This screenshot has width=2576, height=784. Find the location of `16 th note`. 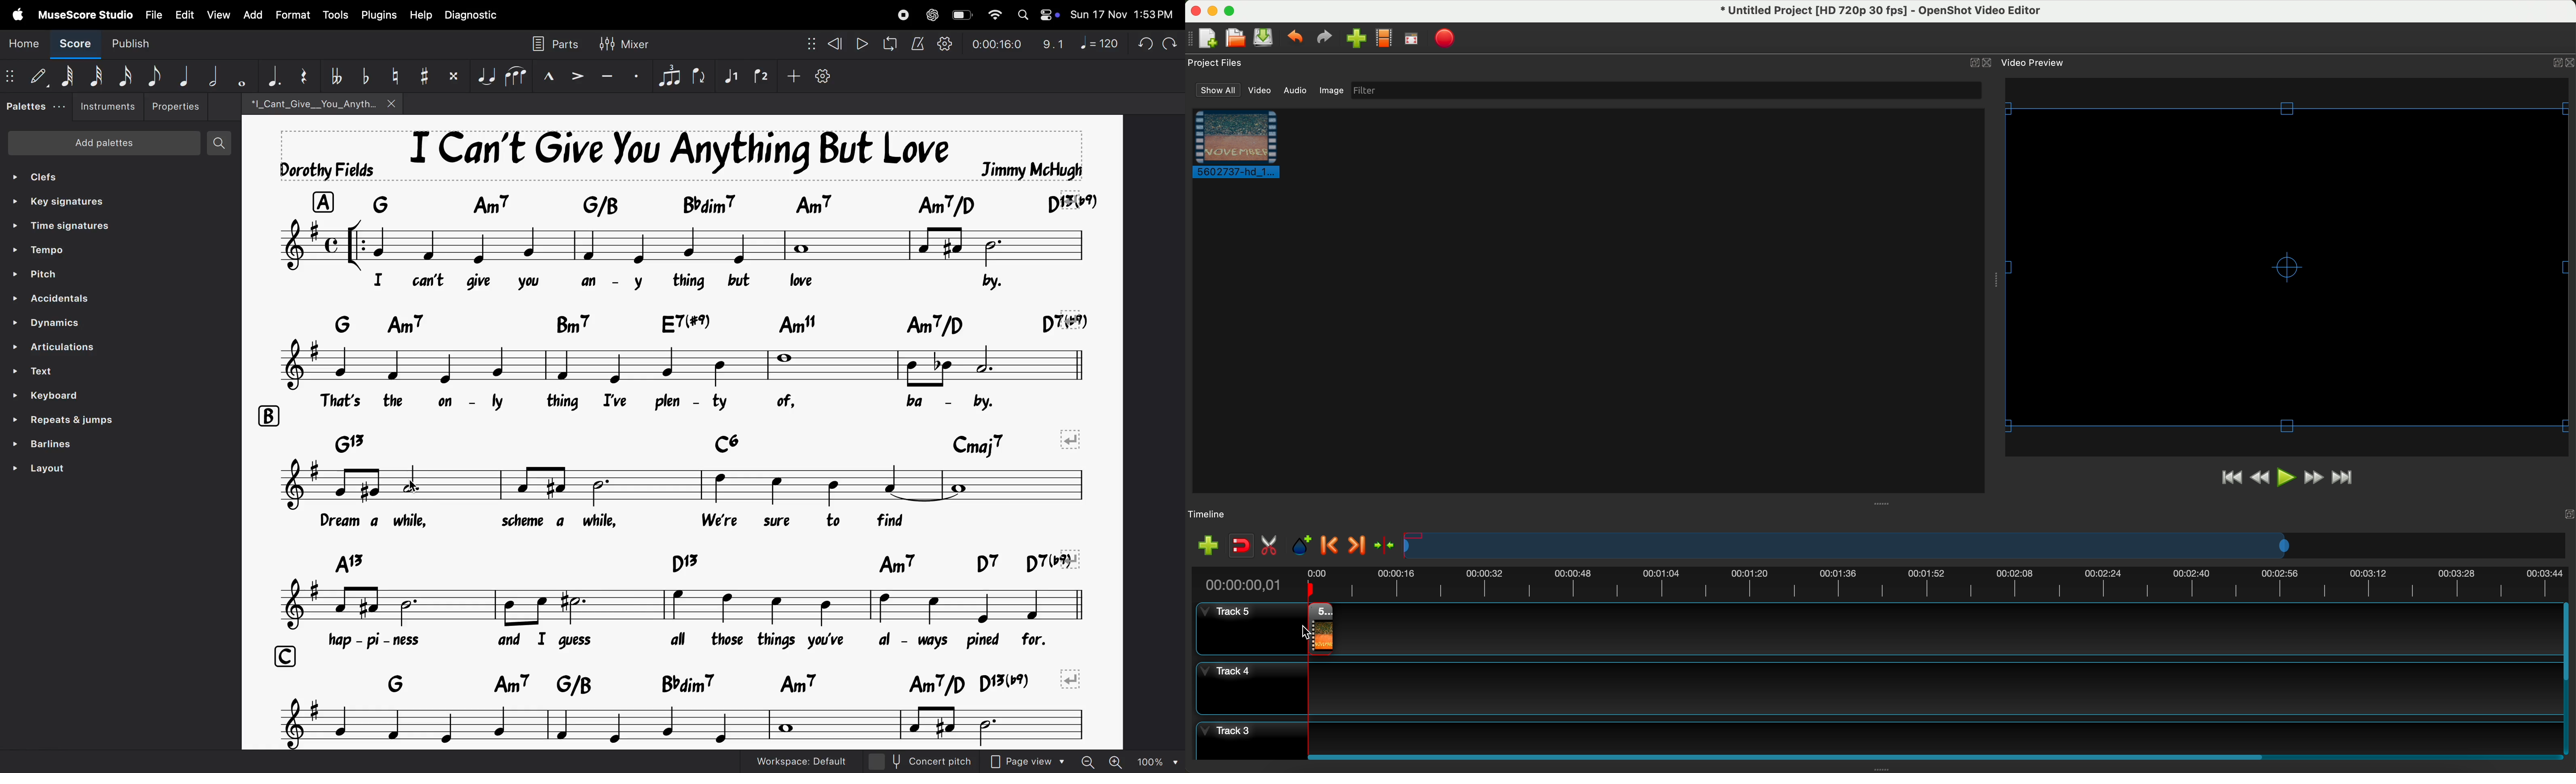

16 th note is located at coordinates (125, 77).